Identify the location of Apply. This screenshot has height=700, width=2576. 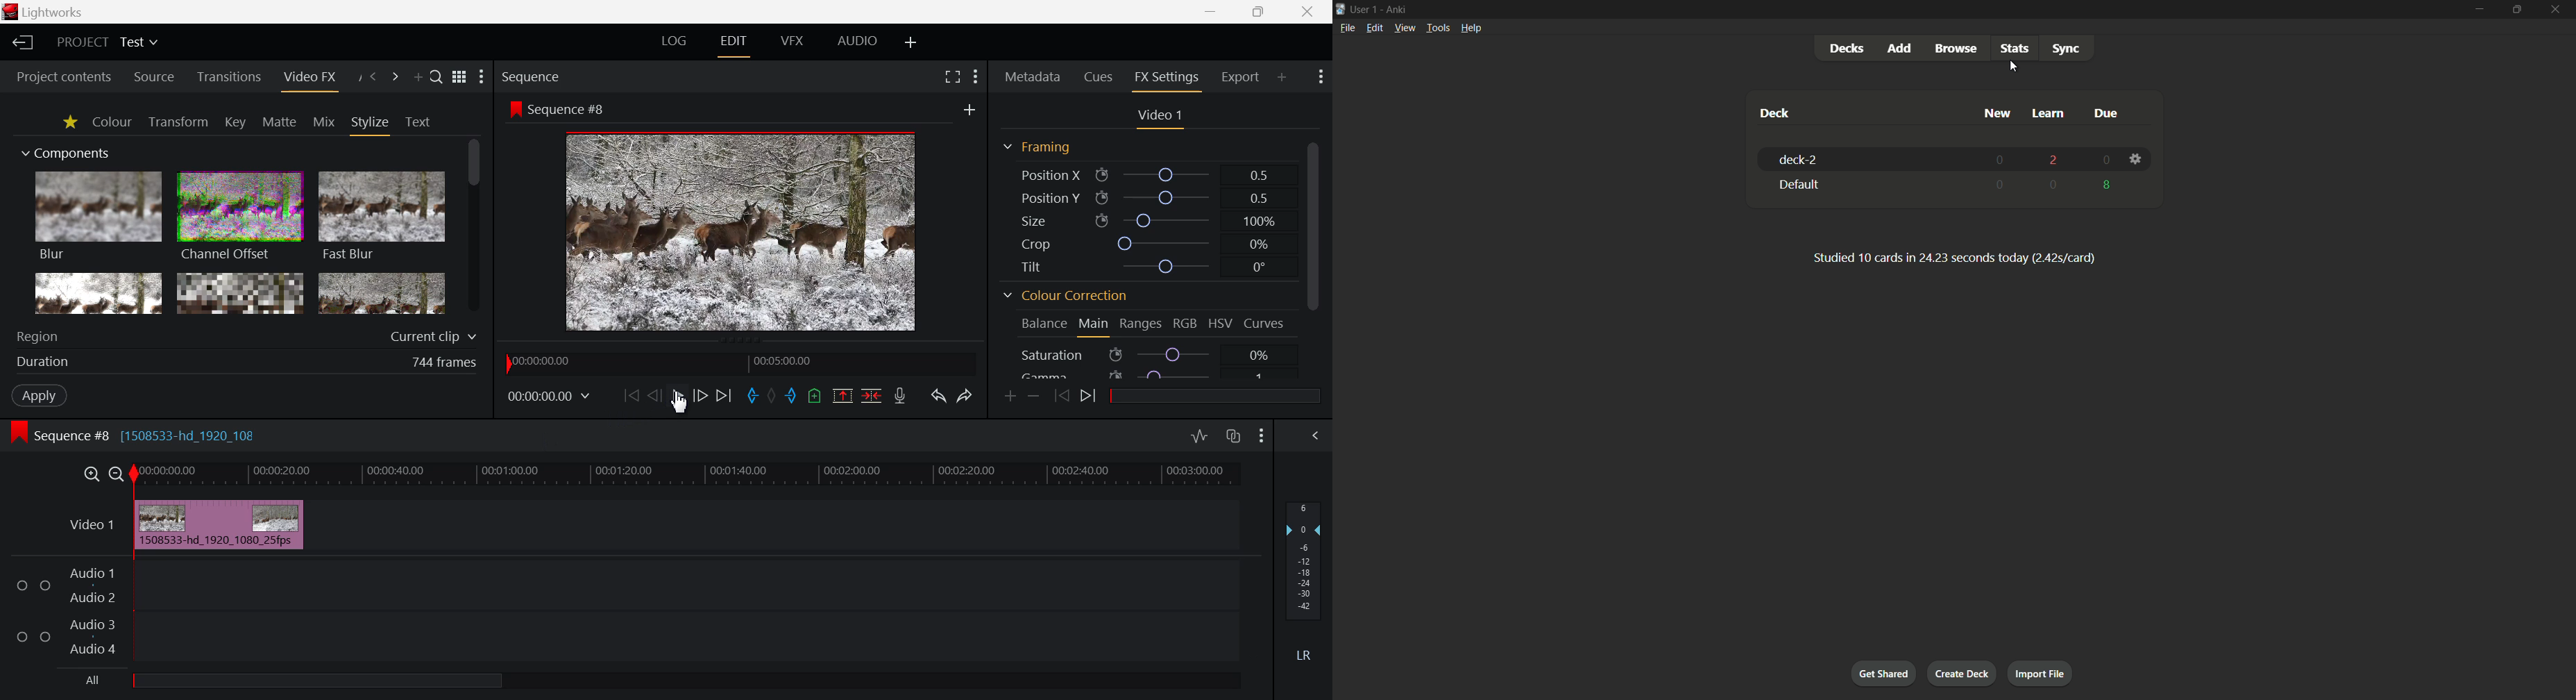
(39, 395).